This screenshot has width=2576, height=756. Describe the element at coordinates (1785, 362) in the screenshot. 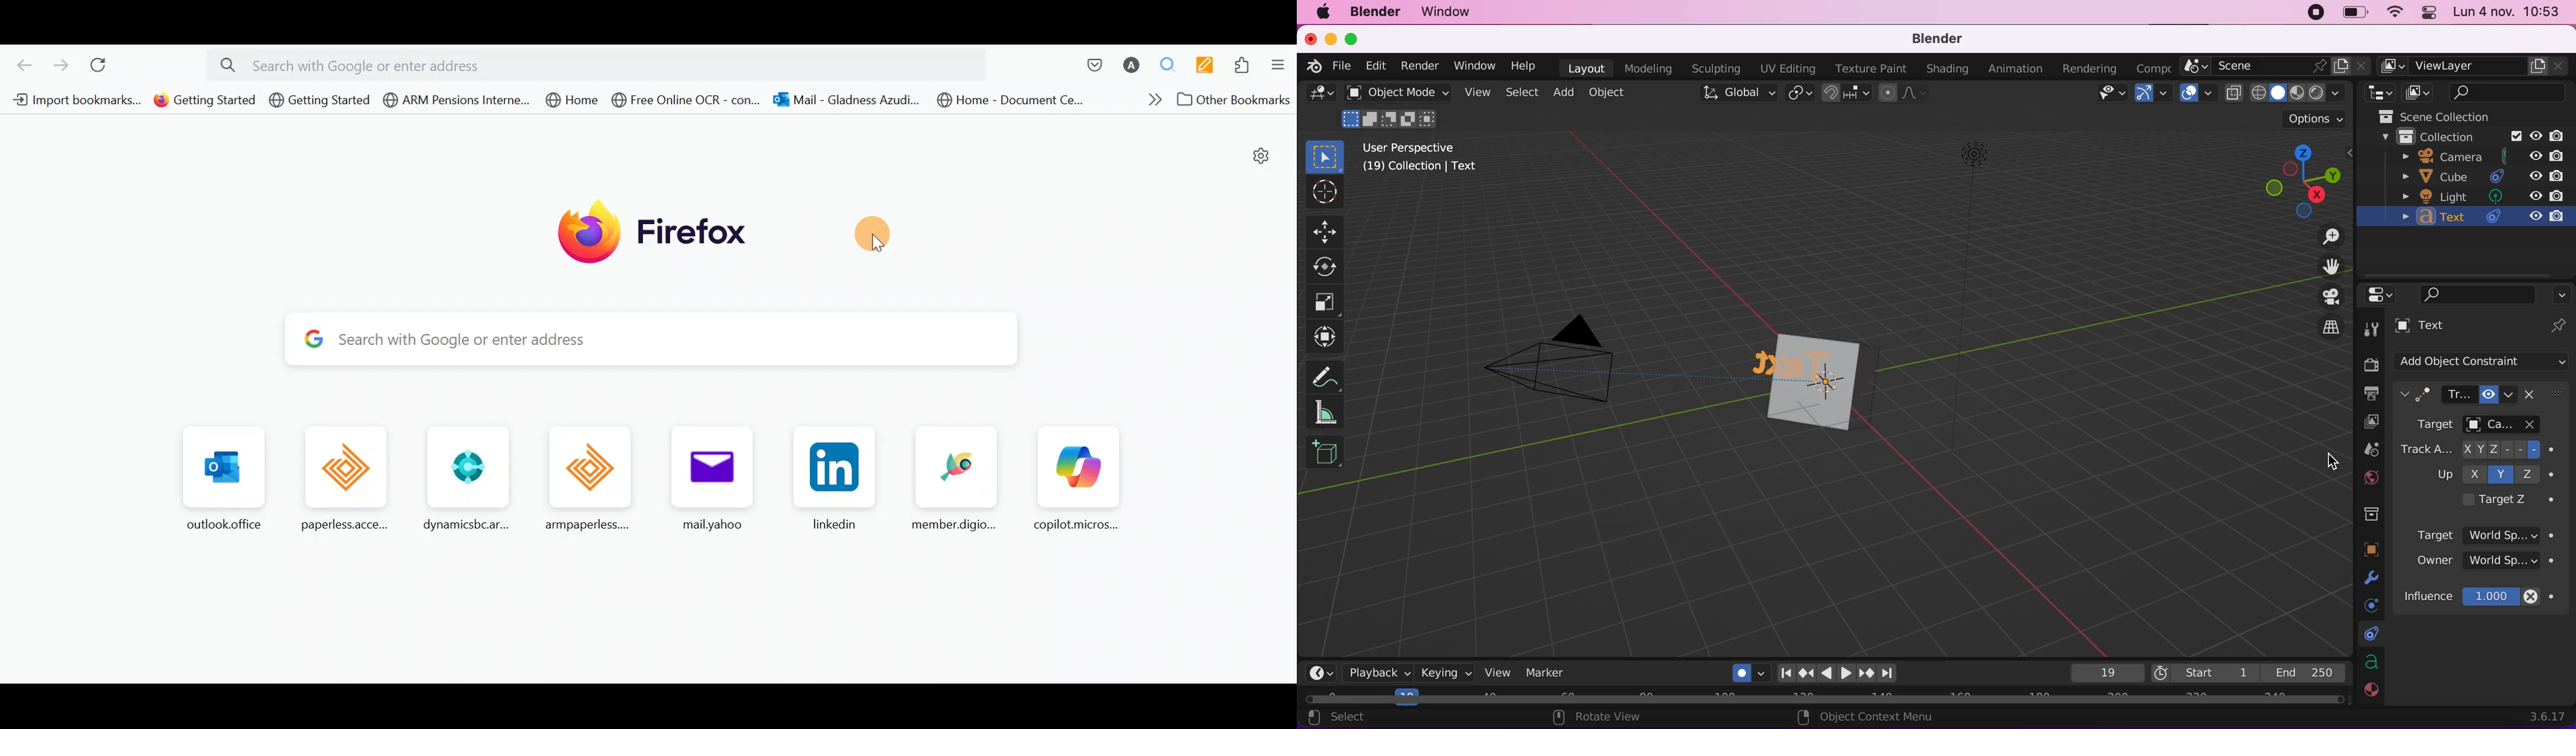

I see `text ` at that location.